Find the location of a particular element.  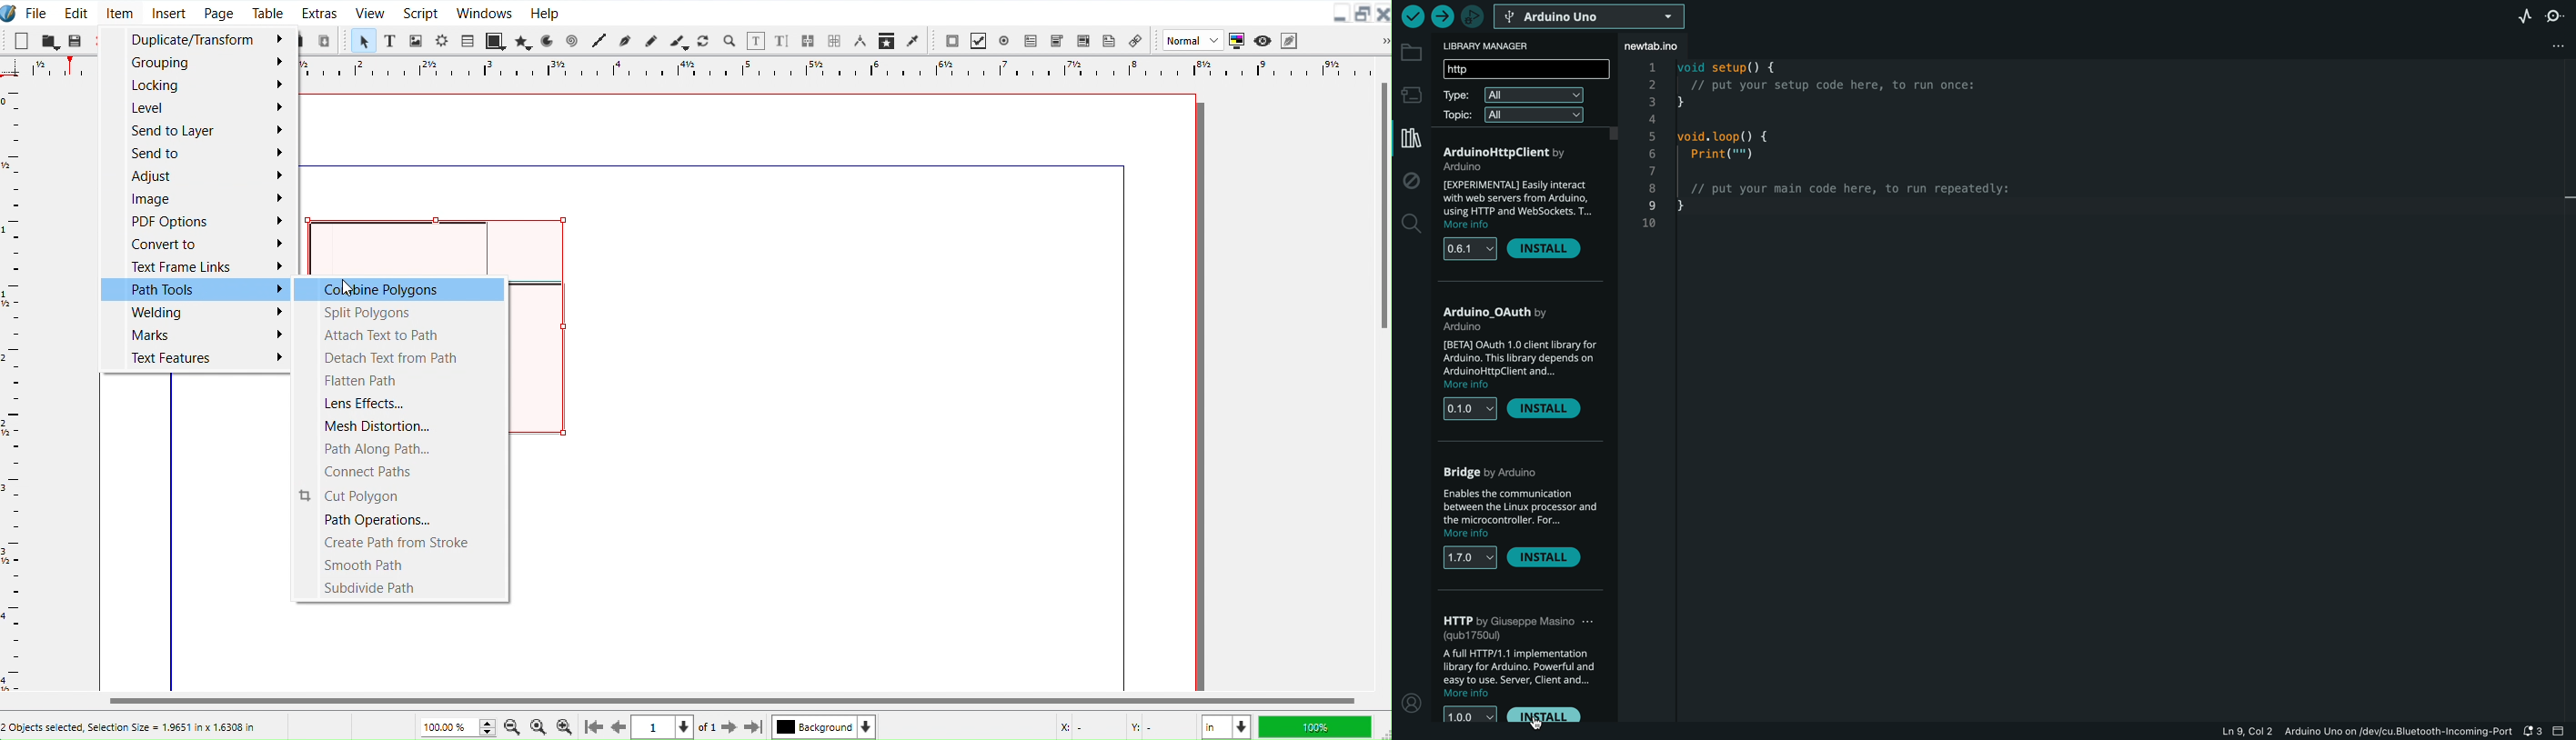

Text Frame Links is located at coordinates (196, 266).